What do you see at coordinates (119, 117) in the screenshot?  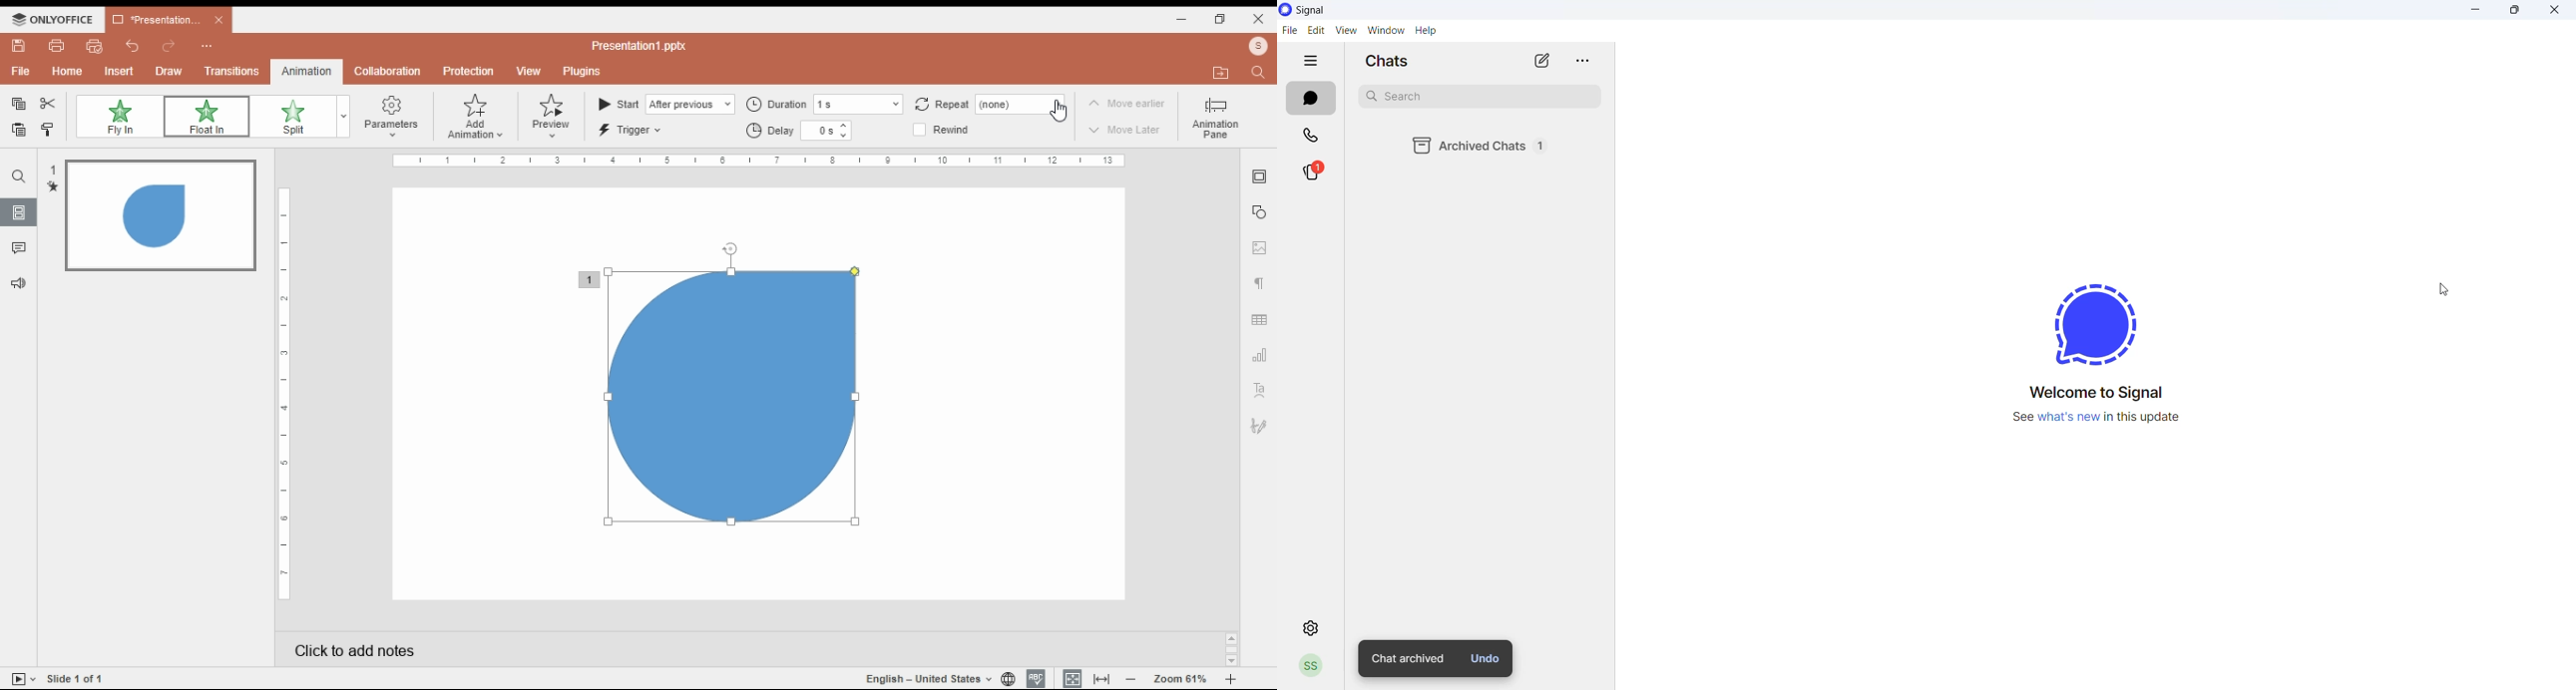 I see `fly in` at bounding box center [119, 117].